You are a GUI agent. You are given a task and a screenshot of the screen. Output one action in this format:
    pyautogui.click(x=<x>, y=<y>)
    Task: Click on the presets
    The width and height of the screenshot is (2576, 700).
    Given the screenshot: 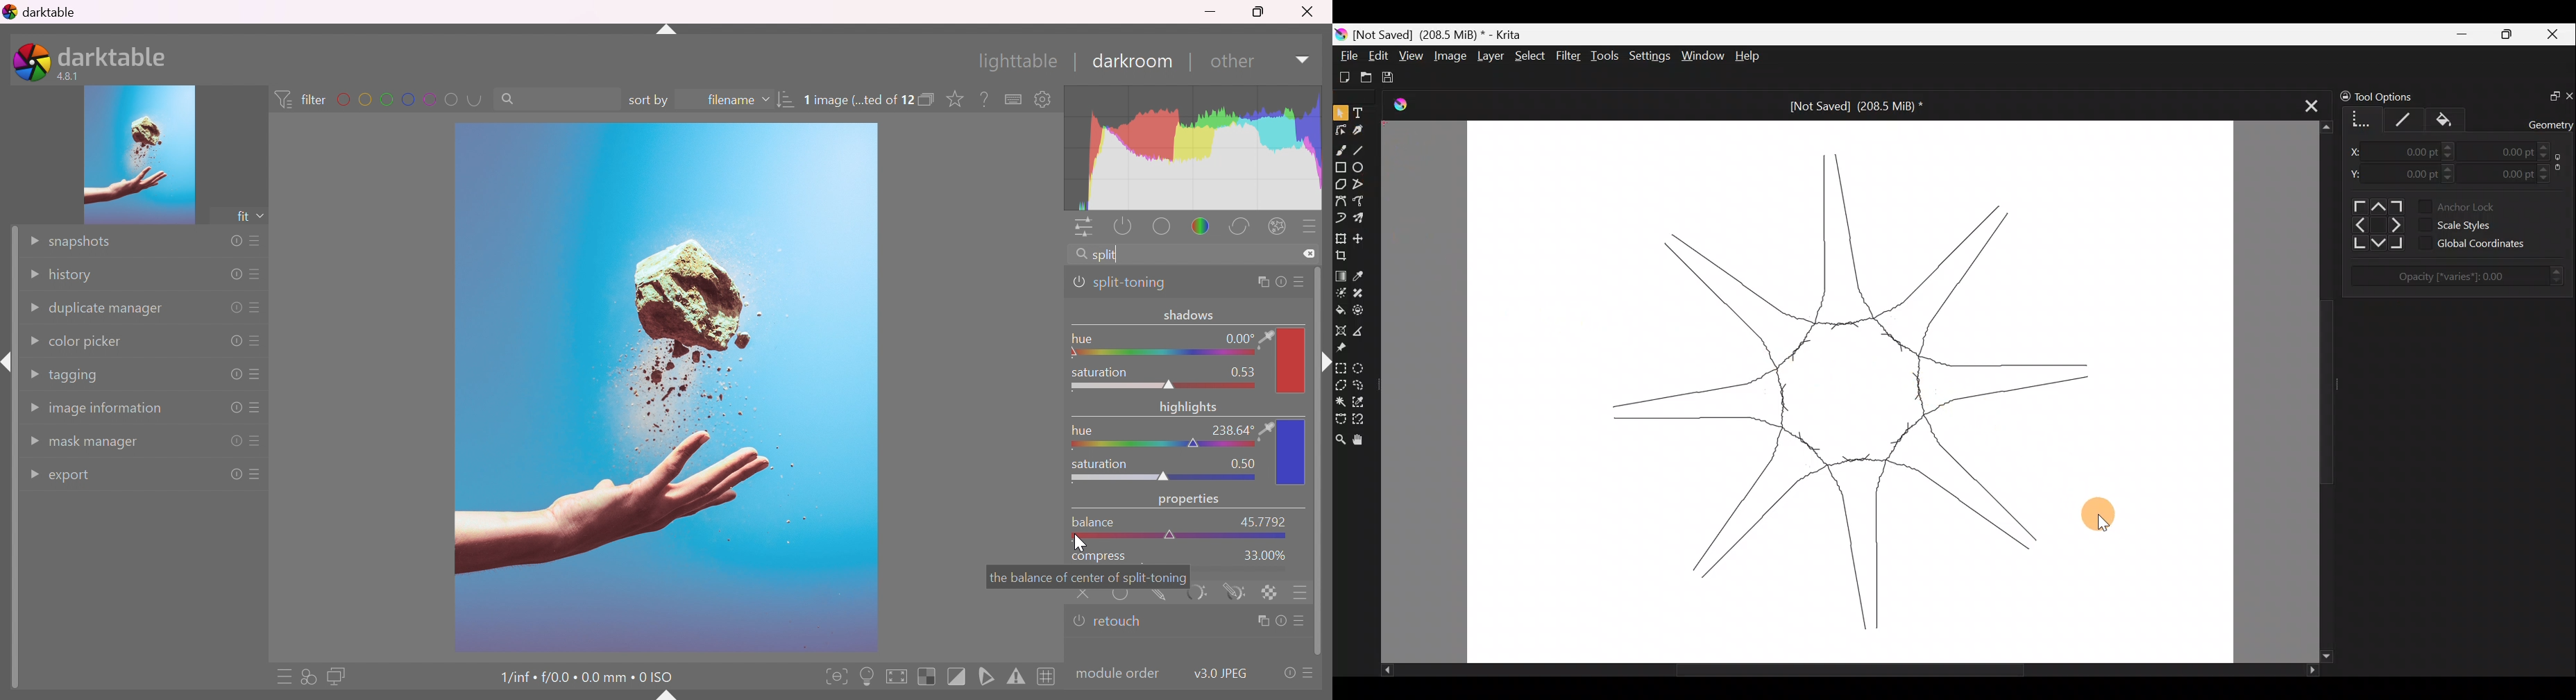 What is the action you would take?
    pyautogui.click(x=259, y=340)
    